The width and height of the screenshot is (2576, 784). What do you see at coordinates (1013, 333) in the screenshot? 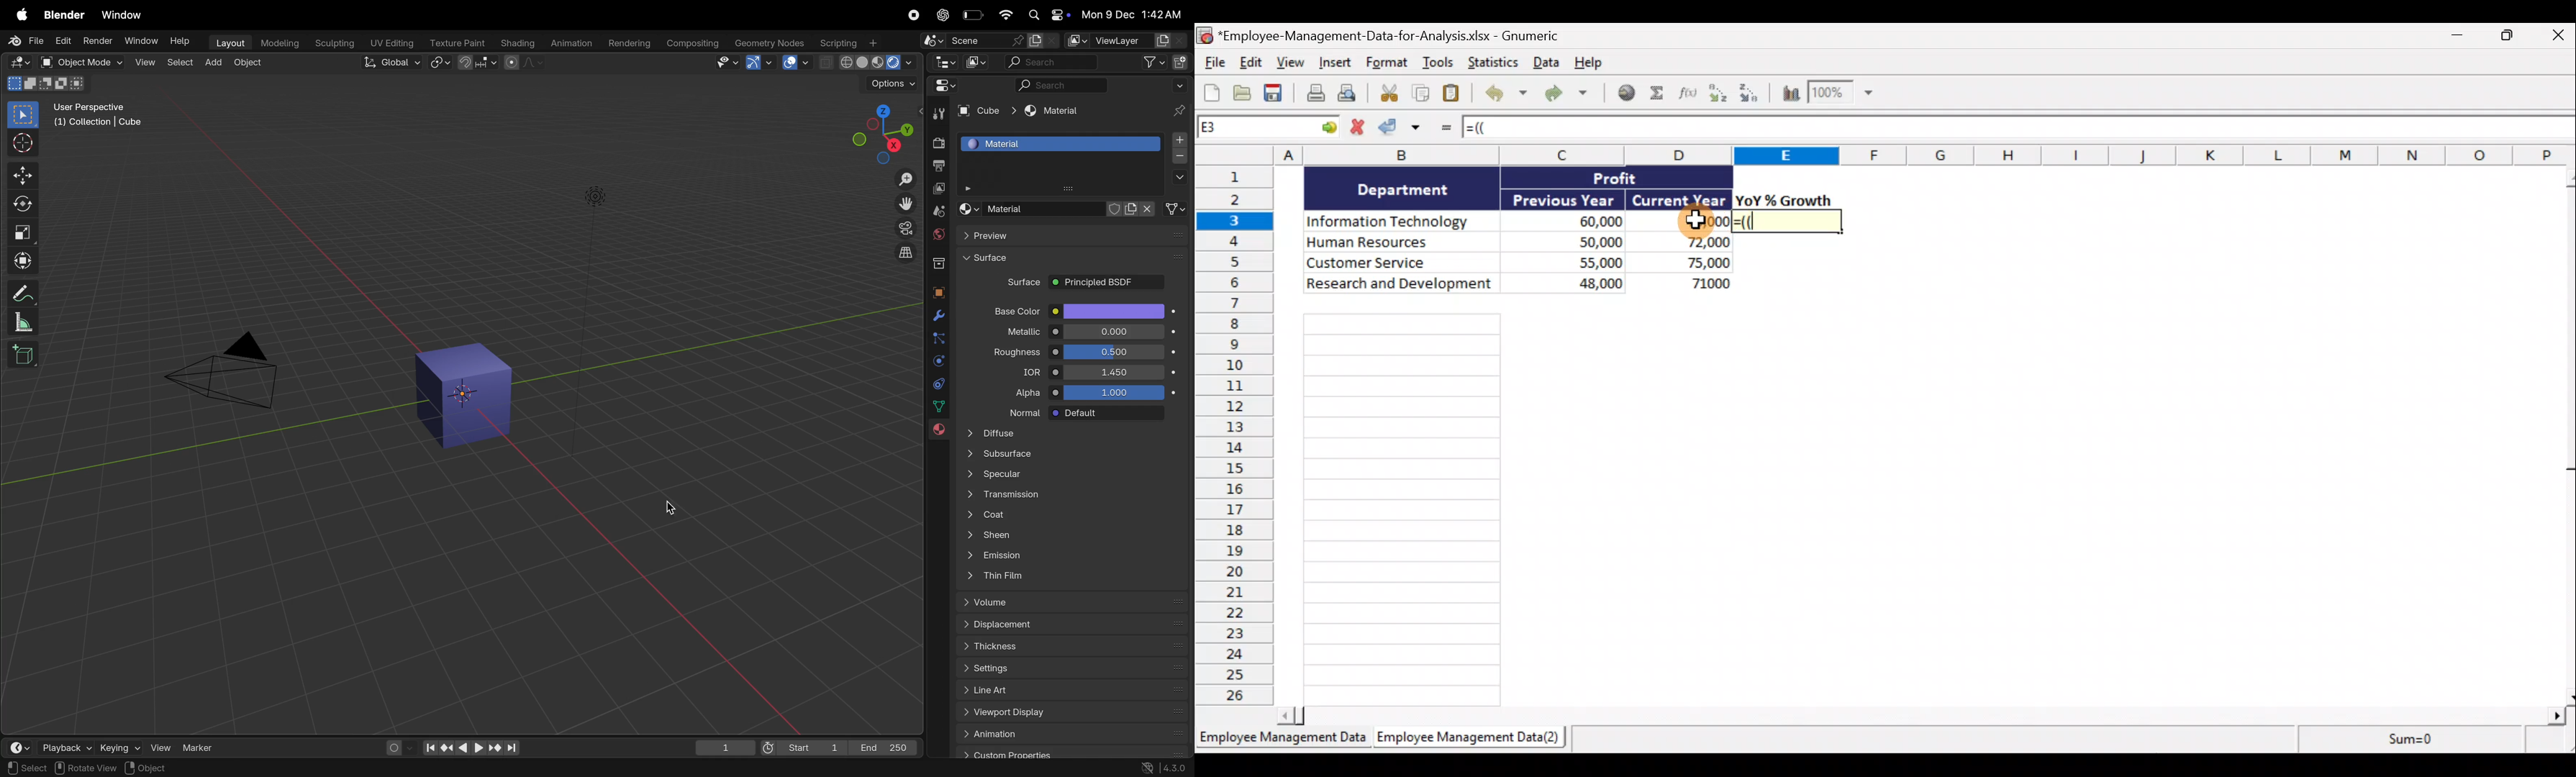
I see `metallic` at bounding box center [1013, 333].